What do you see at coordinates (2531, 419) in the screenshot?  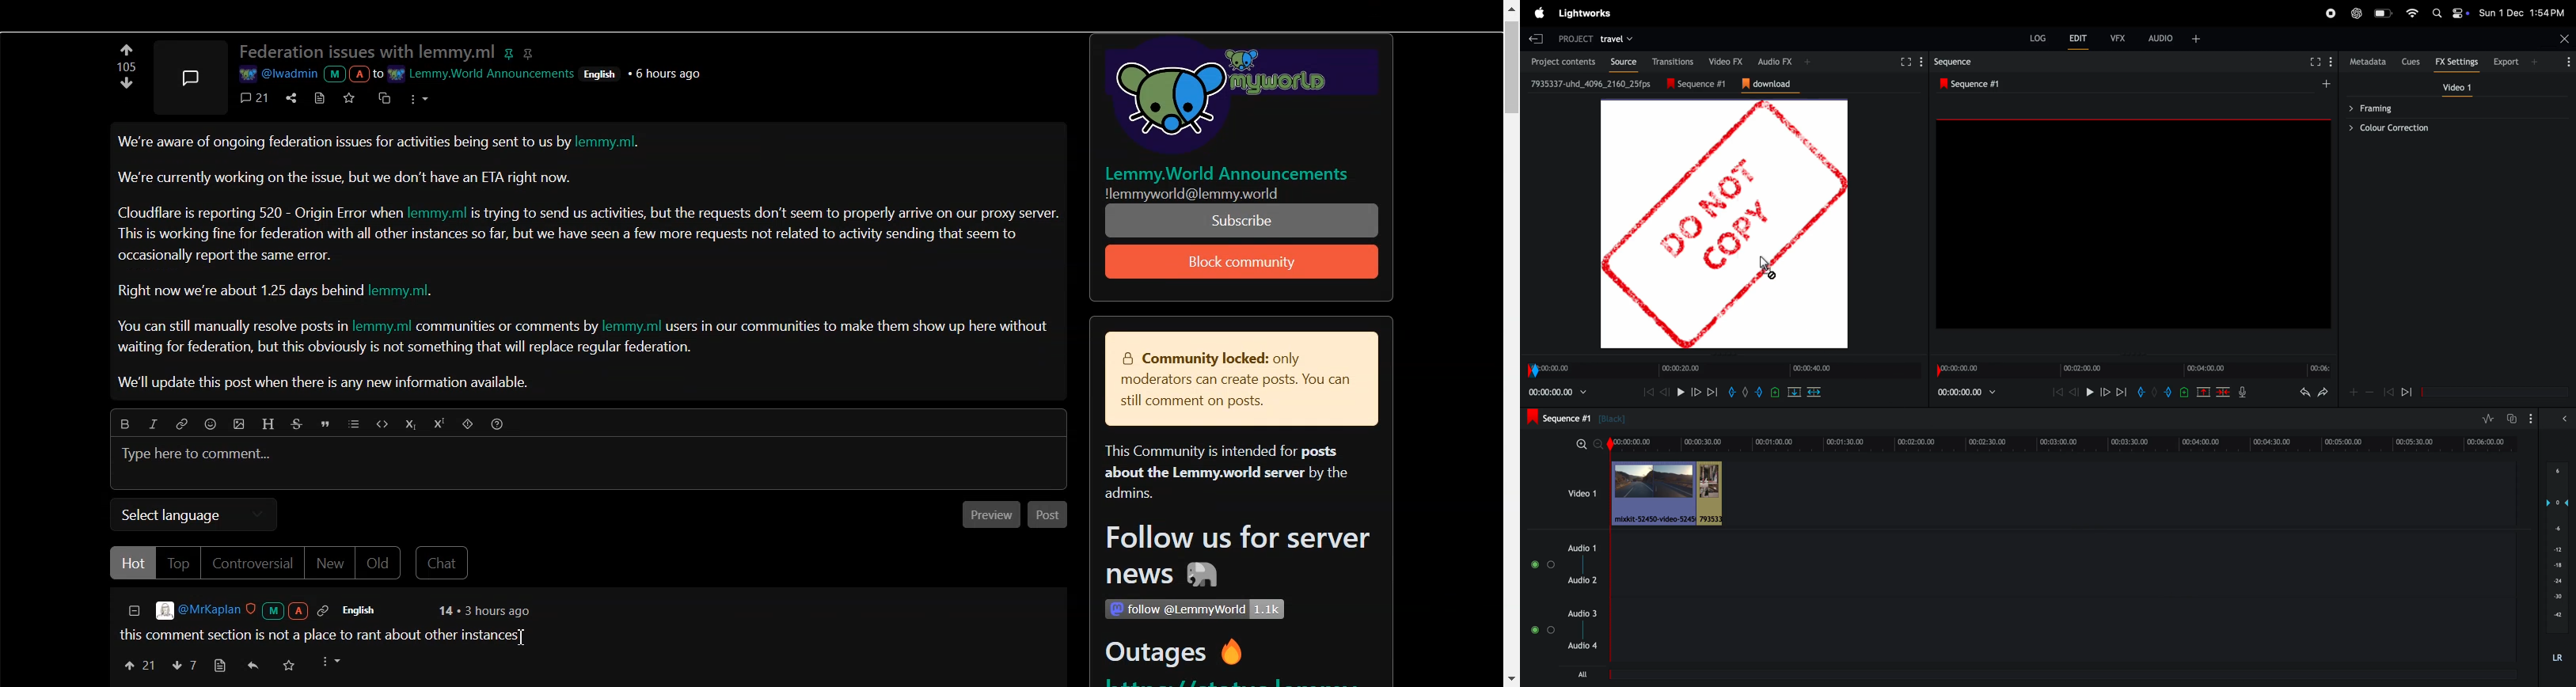 I see `options` at bounding box center [2531, 419].